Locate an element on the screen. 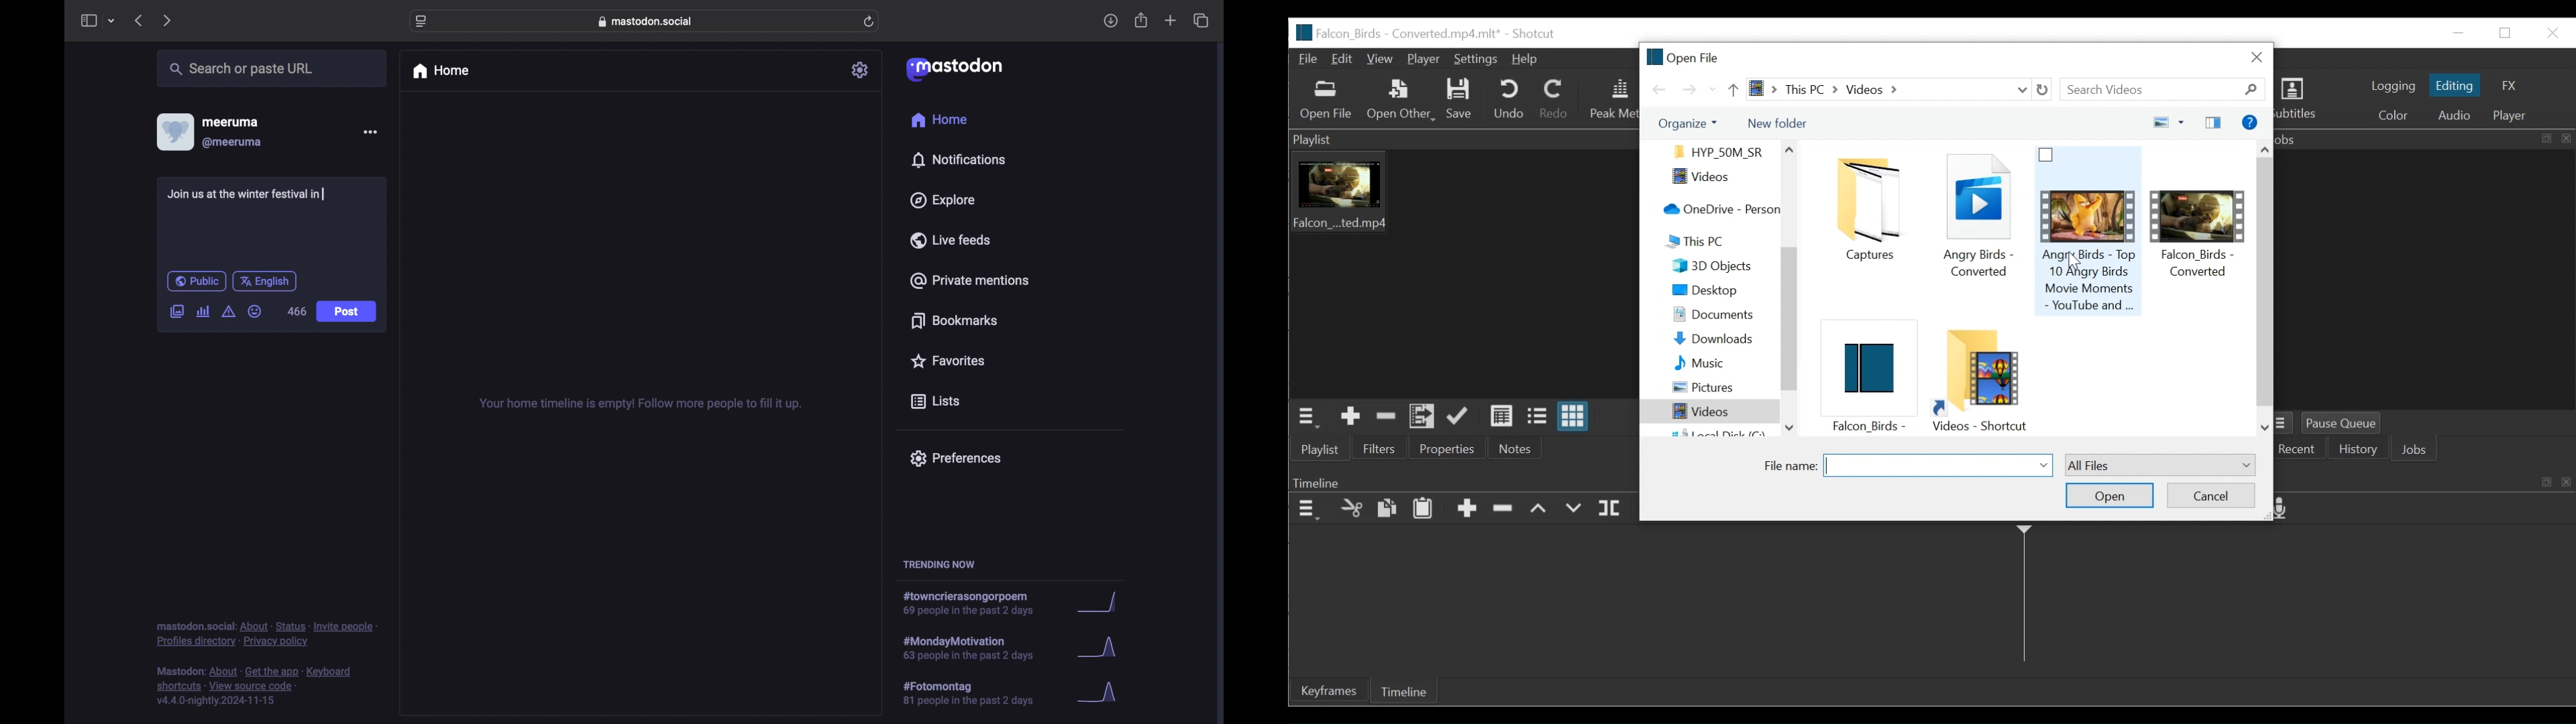 The width and height of the screenshot is (2576, 728). Falcon_birds - converted is located at coordinates (2200, 225).